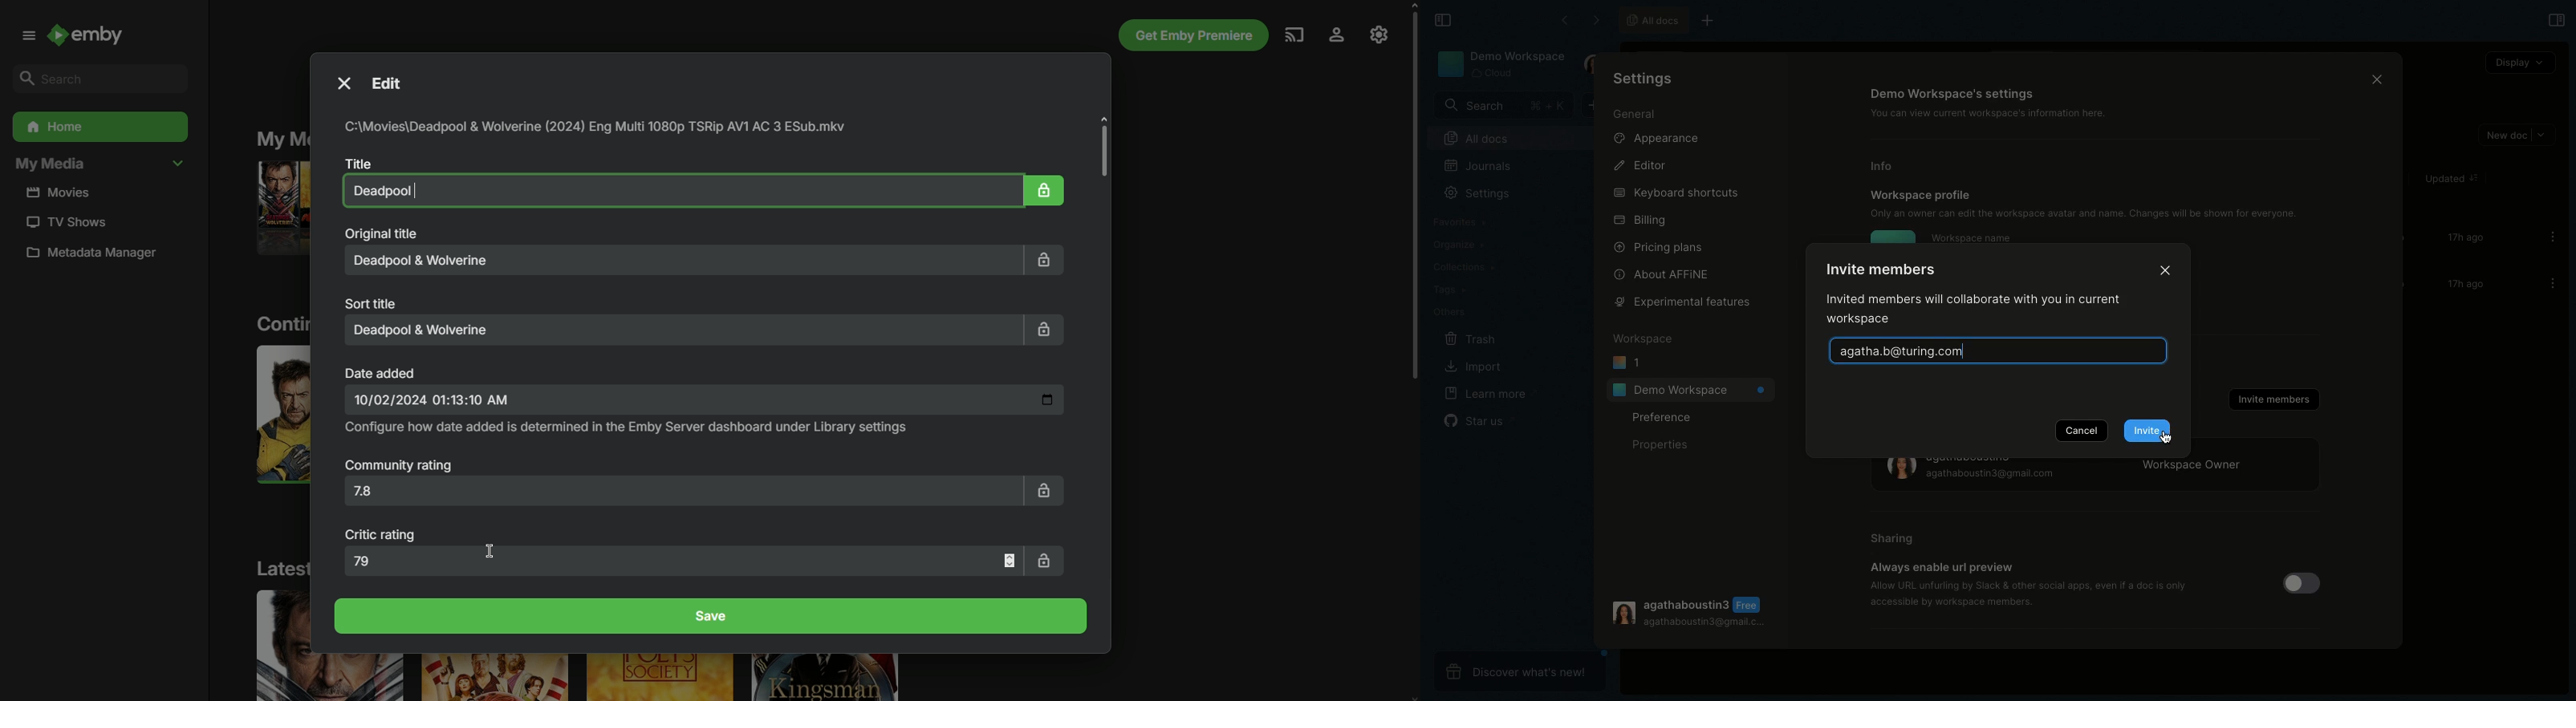 This screenshot has height=728, width=2576. What do you see at coordinates (1477, 165) in the screenshot?
I see `Journals` at bounding box center [1477, 165].